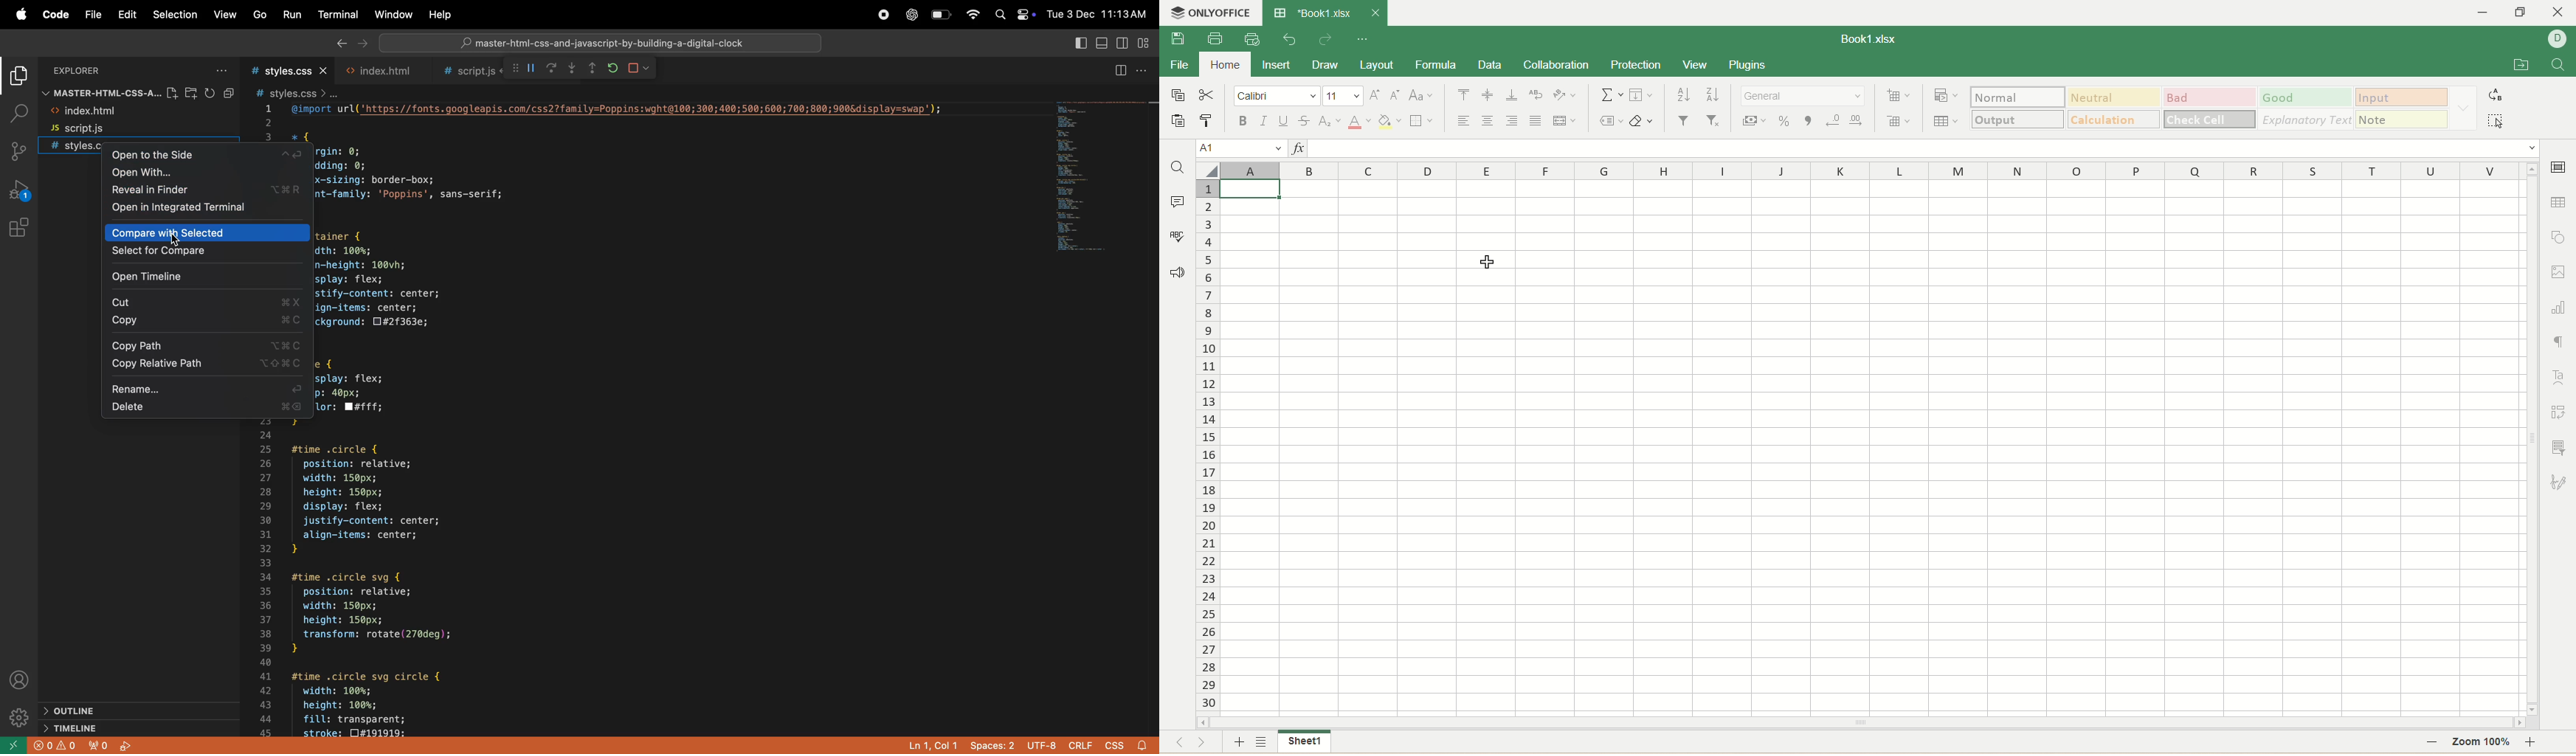  What do you see at coordinates (1805, 121) in the screenshot?
I see `comma style` at bounding box center [1805, 121].